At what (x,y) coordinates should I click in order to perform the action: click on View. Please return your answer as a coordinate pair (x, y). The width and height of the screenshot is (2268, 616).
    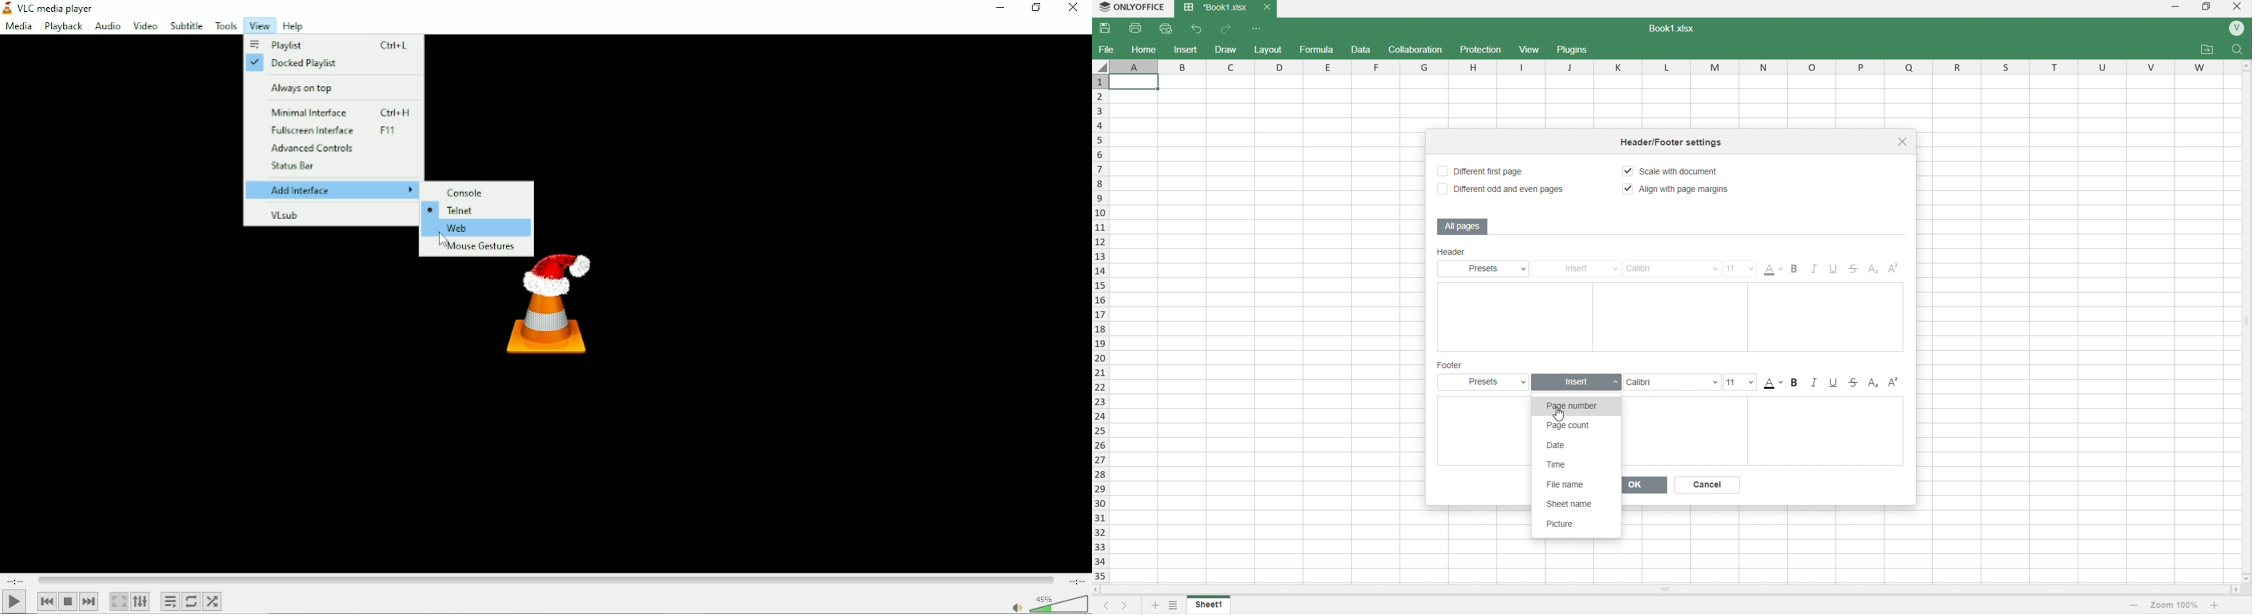
    Looking at the image, I should click on (258, 27).